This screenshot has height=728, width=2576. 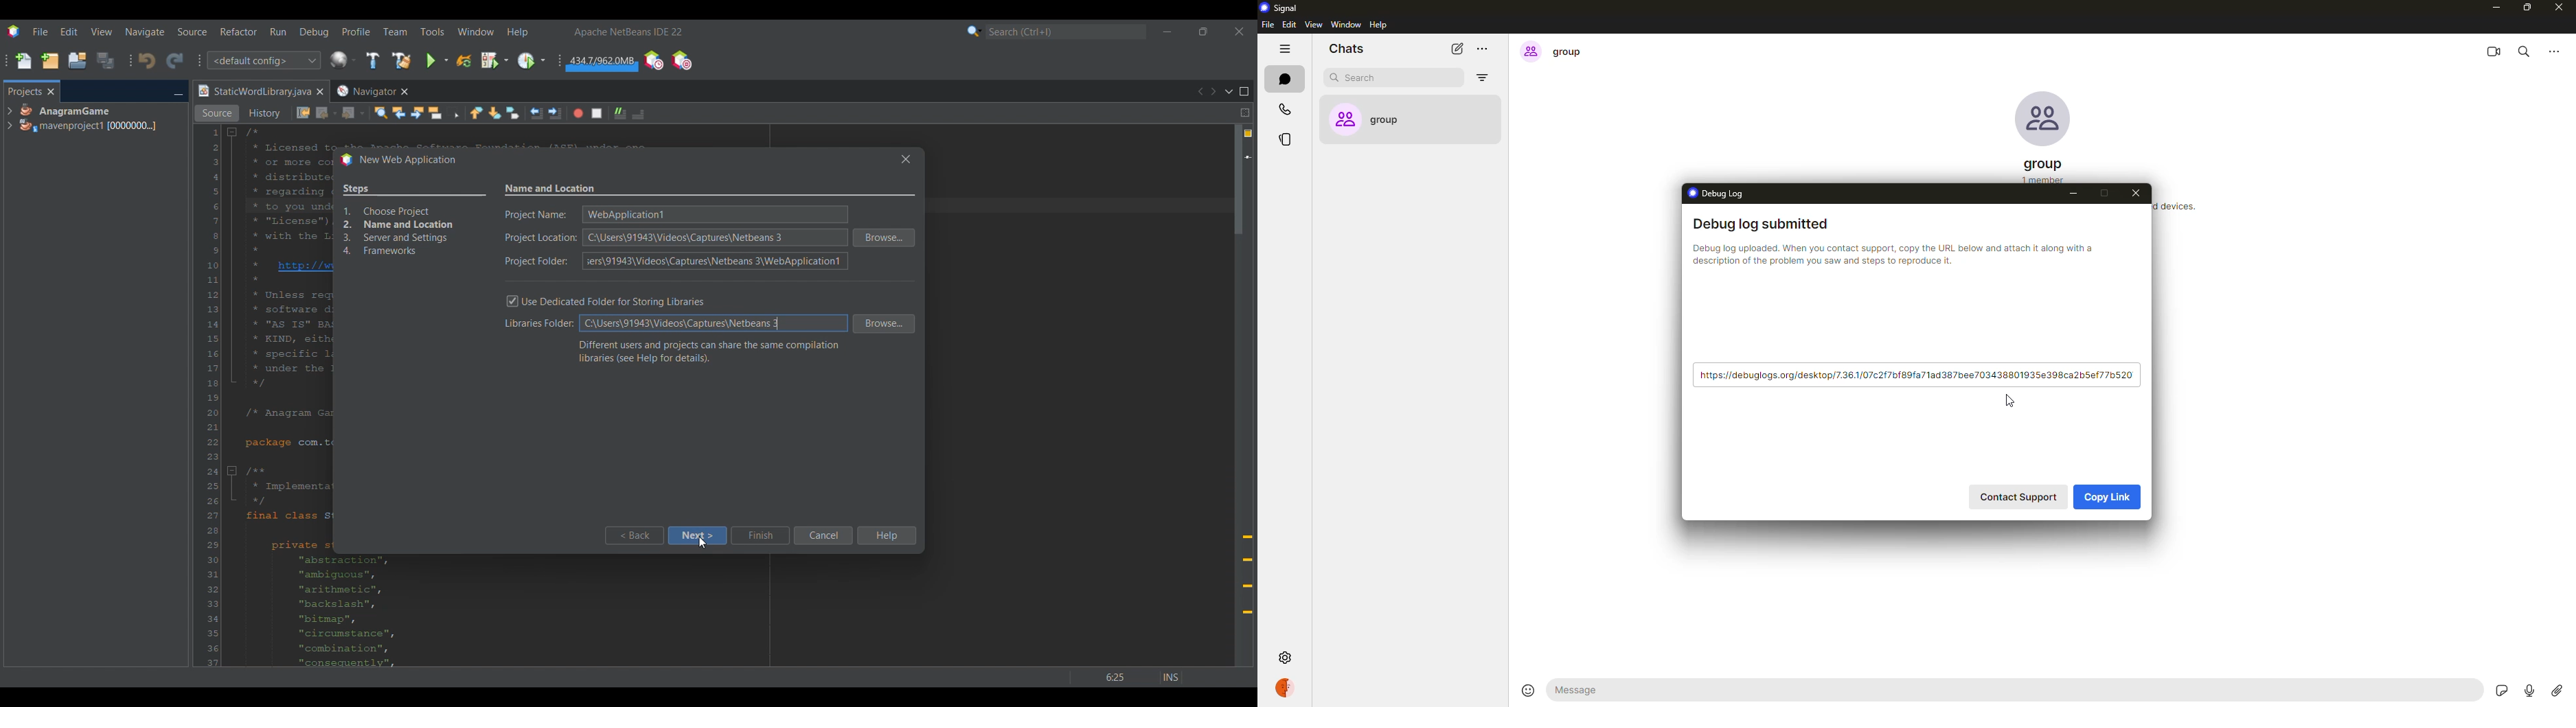 What do you see at coordinates (536, 113) in the screenshot?
I see `Shift line left` at bounding box center [536, 113].